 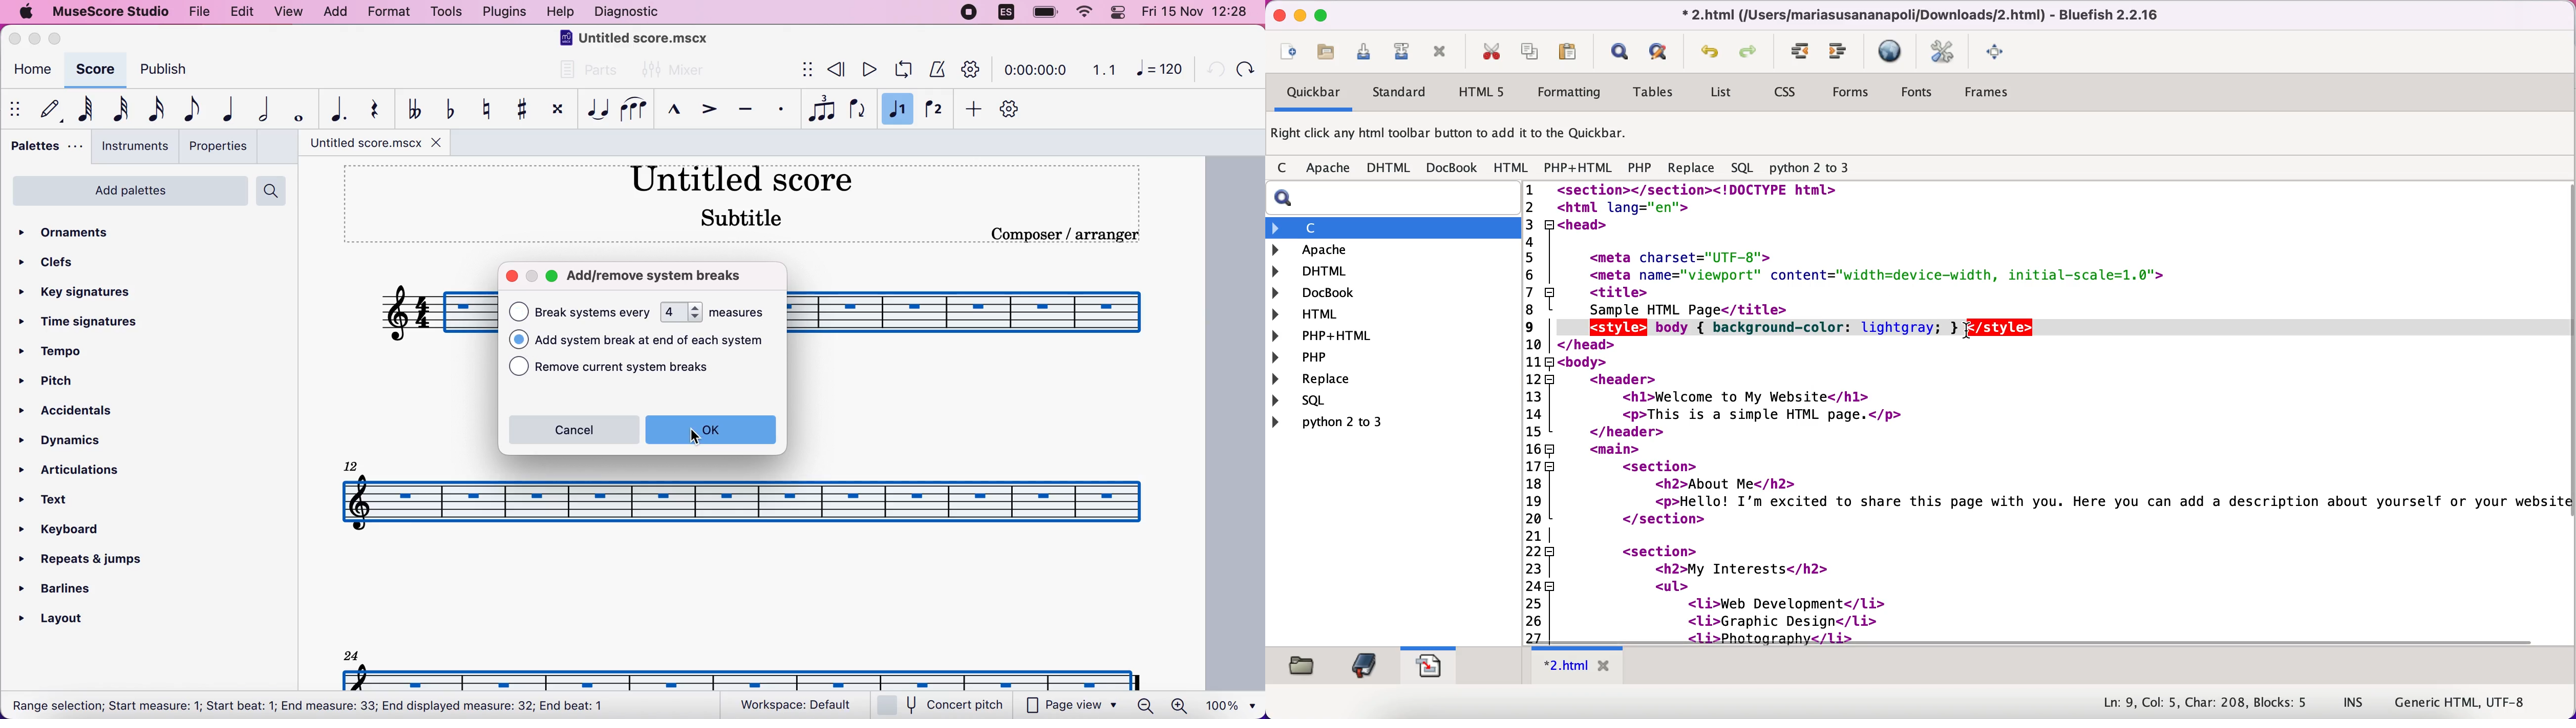 What do you see at coordinates (1285, 169) in the screenshot?
I see `c` at bounding box center [1285, 169].